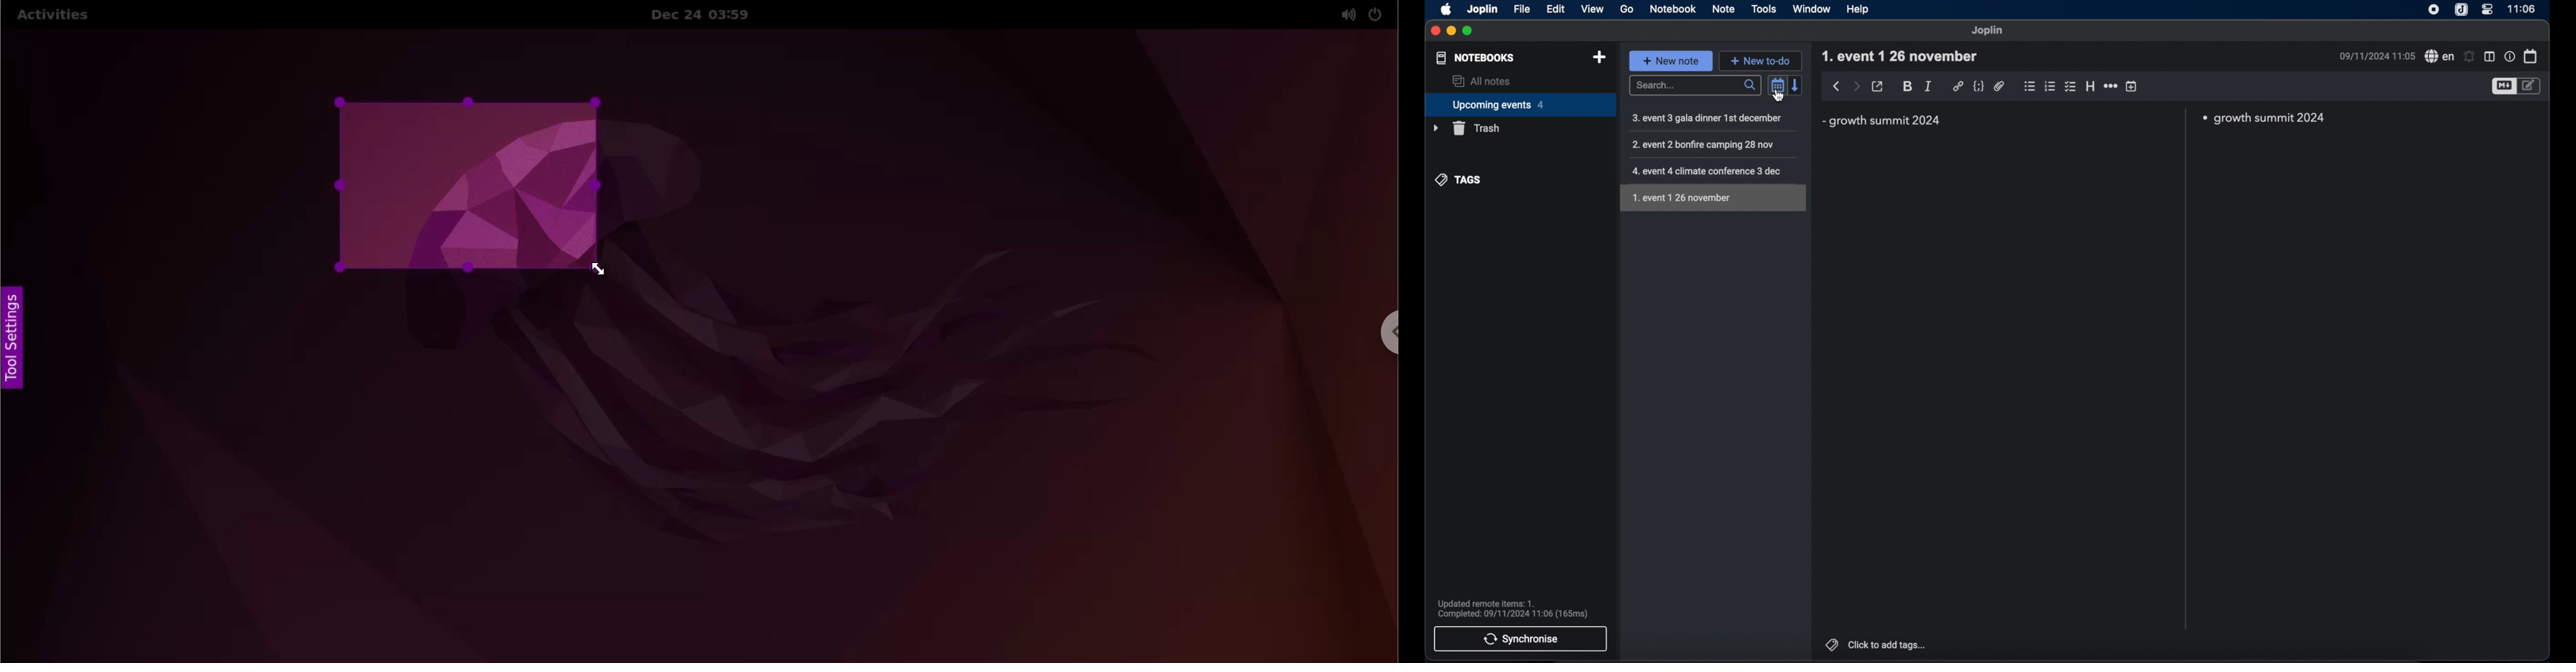  Describe the element at coordinates (1987, 31) in the screenshot. I see `Joplin` at that location.